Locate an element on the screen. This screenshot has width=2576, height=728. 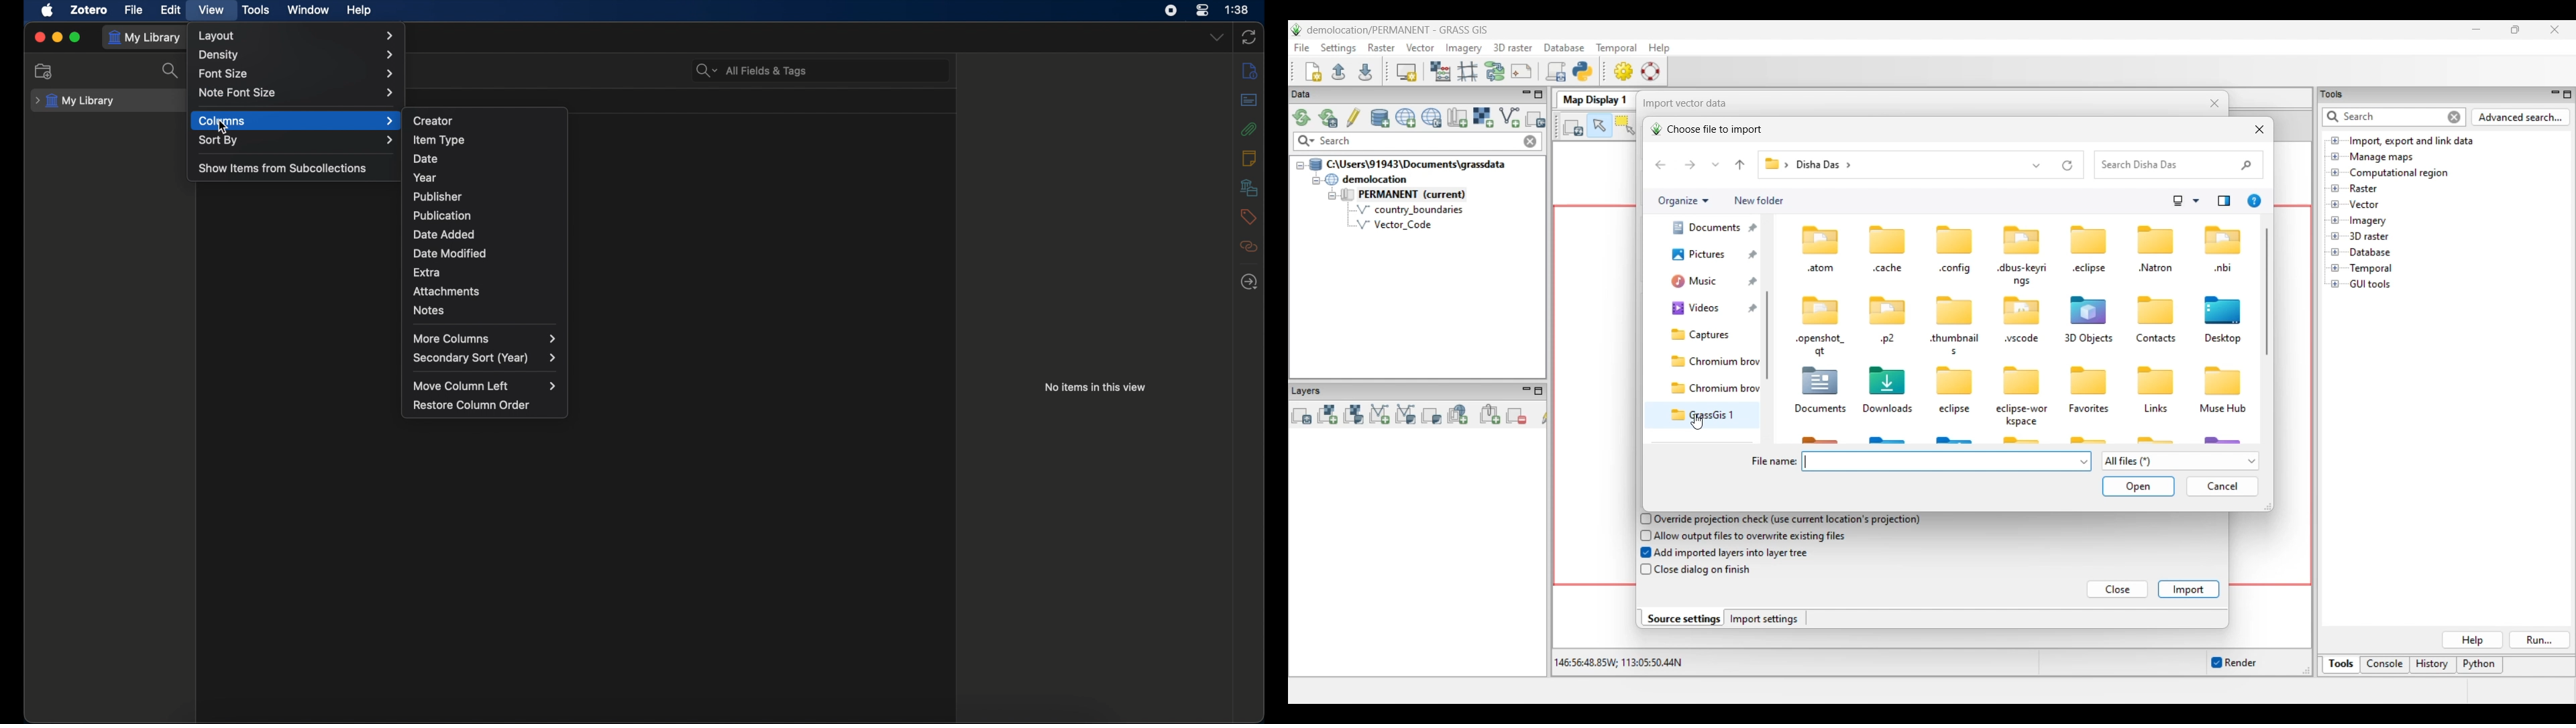
All fields & tags is located at coordinates (756, 70).